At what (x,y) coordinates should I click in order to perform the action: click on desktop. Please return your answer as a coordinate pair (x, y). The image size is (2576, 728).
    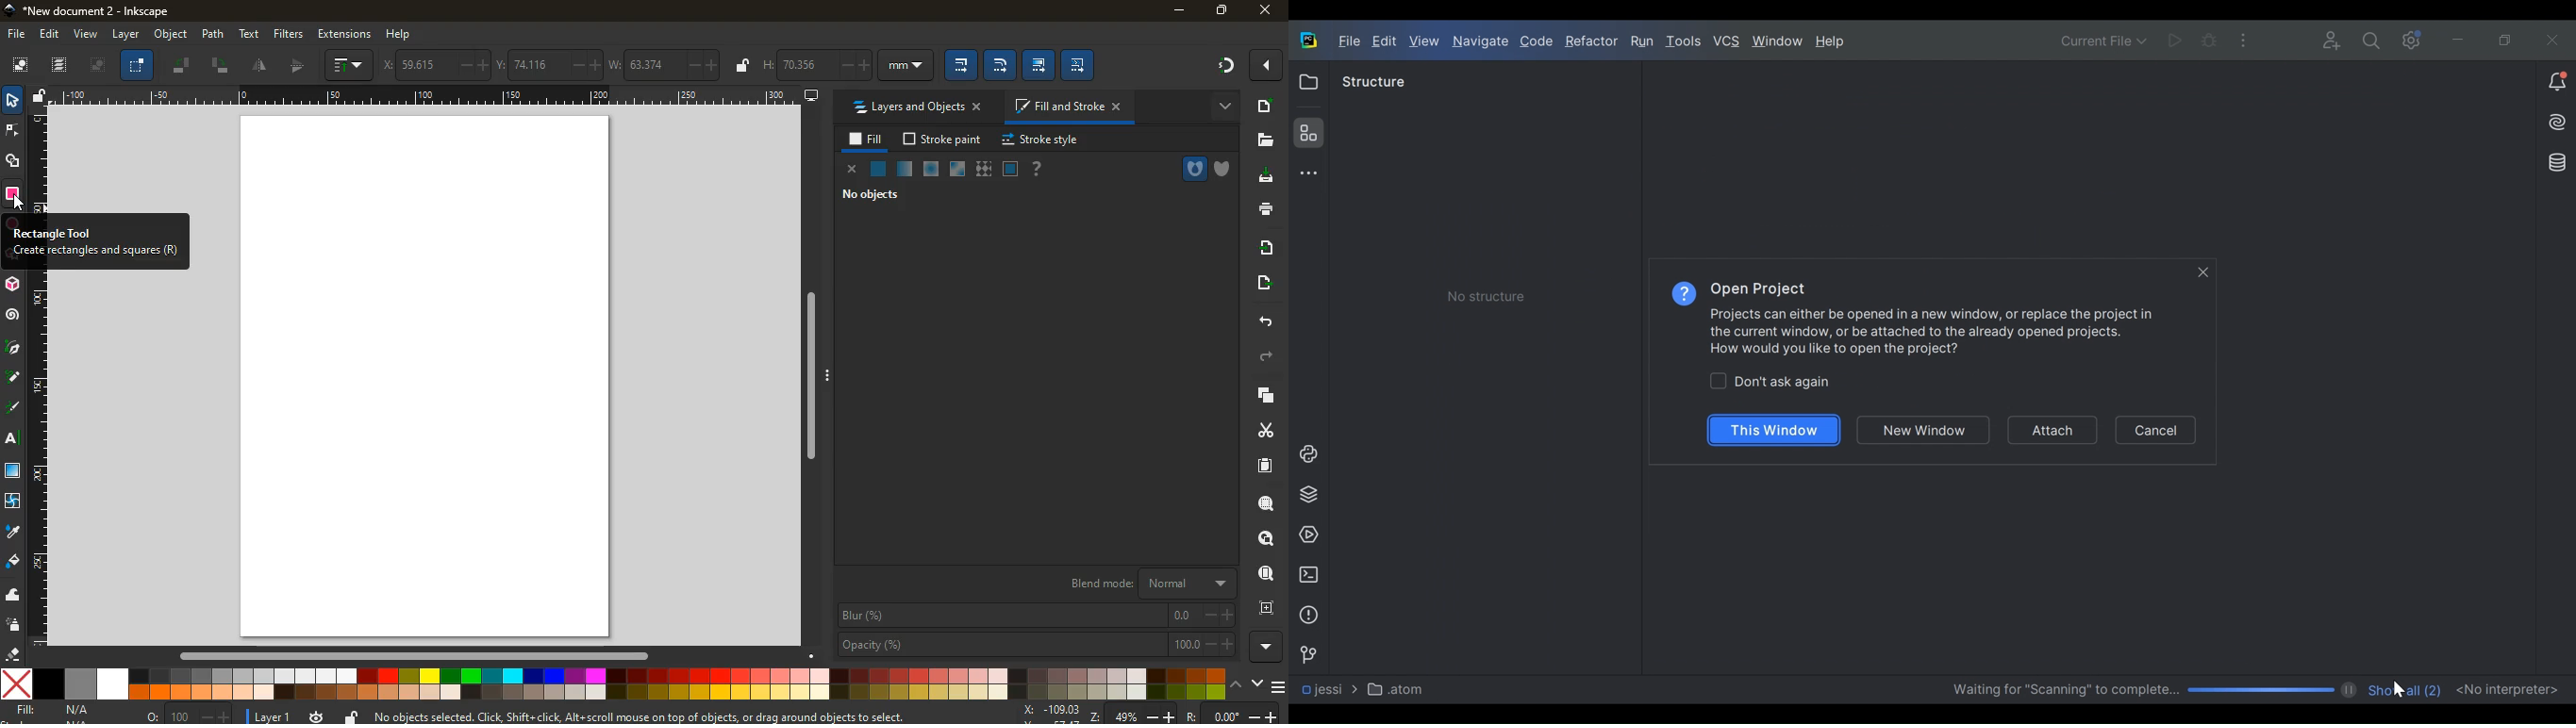
    Looking at the image, I should click on (1259, 178).